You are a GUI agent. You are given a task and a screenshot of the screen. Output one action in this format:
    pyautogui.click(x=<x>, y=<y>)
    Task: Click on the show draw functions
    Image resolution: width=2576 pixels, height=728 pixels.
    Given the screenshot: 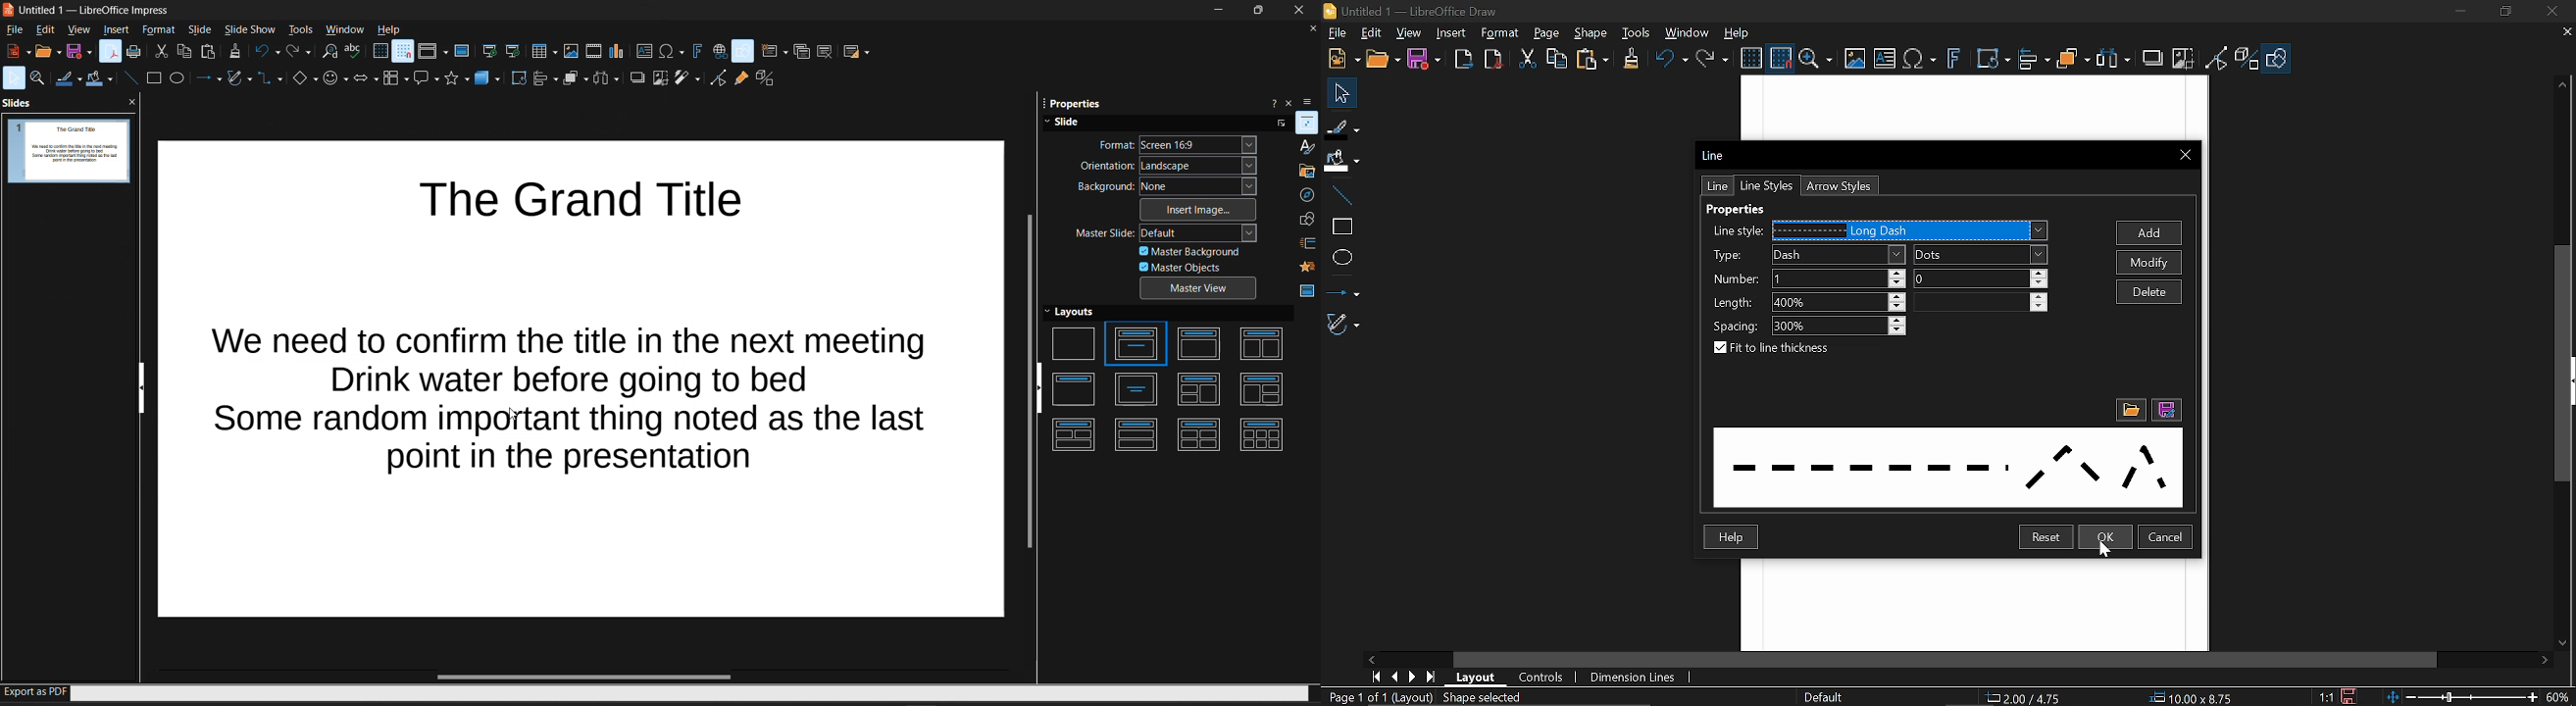 What is the action you would take?
    pyautogui.click(x=743, y=50)
    